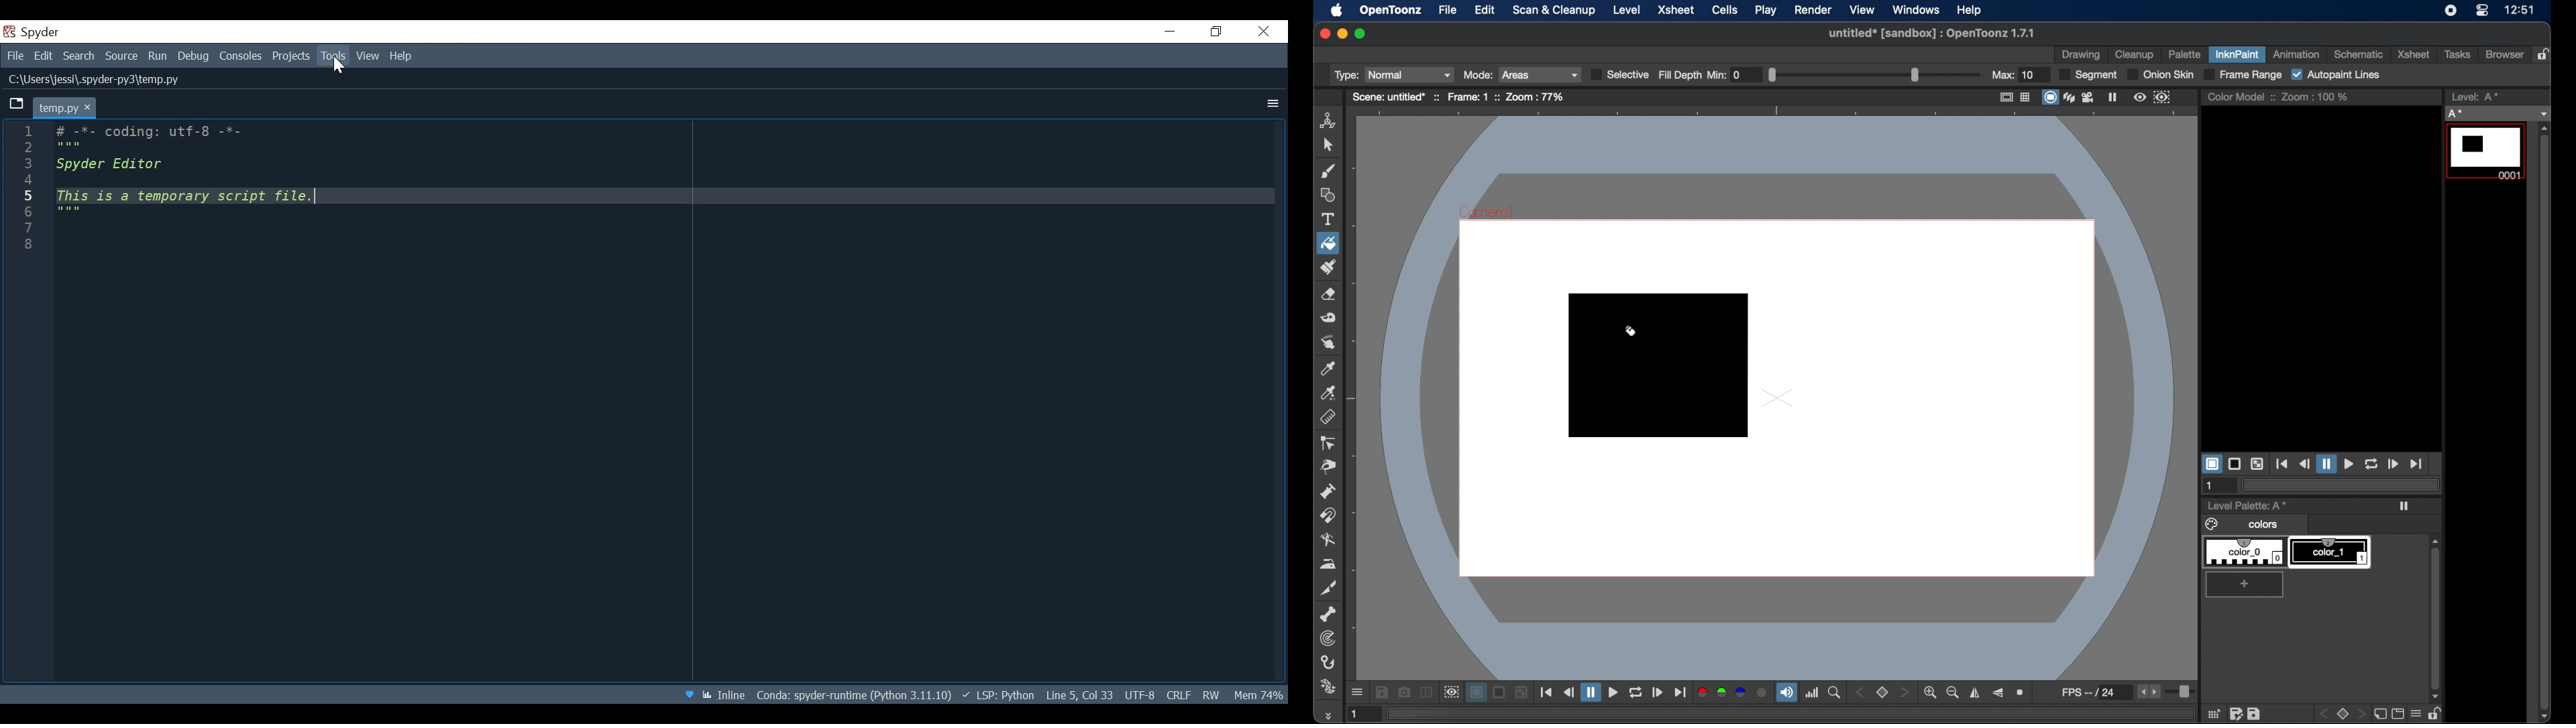 The image size is (2576, 728). Describe the element at coordinates (2298, 54) in the screenshot. I see `animation` at that location.